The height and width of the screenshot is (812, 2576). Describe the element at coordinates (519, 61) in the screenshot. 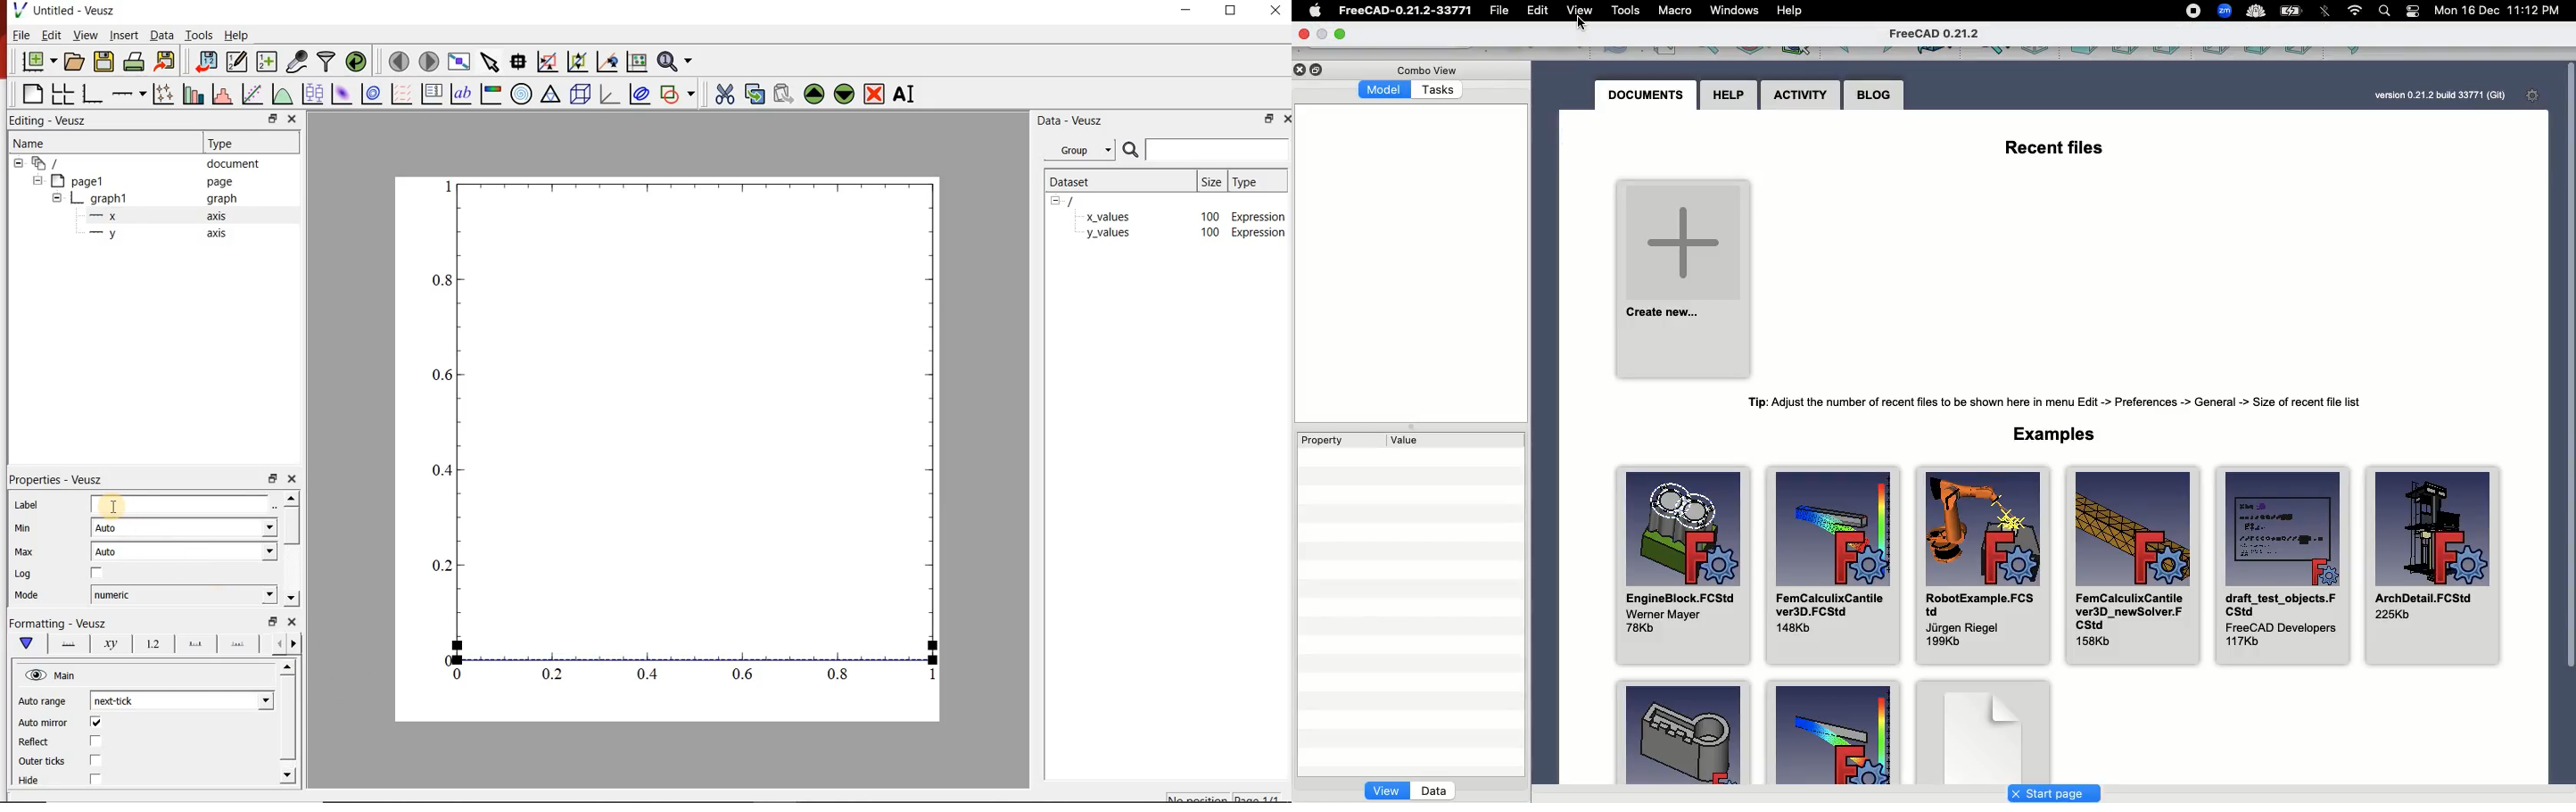

I see `read data points on the graph` at that location.